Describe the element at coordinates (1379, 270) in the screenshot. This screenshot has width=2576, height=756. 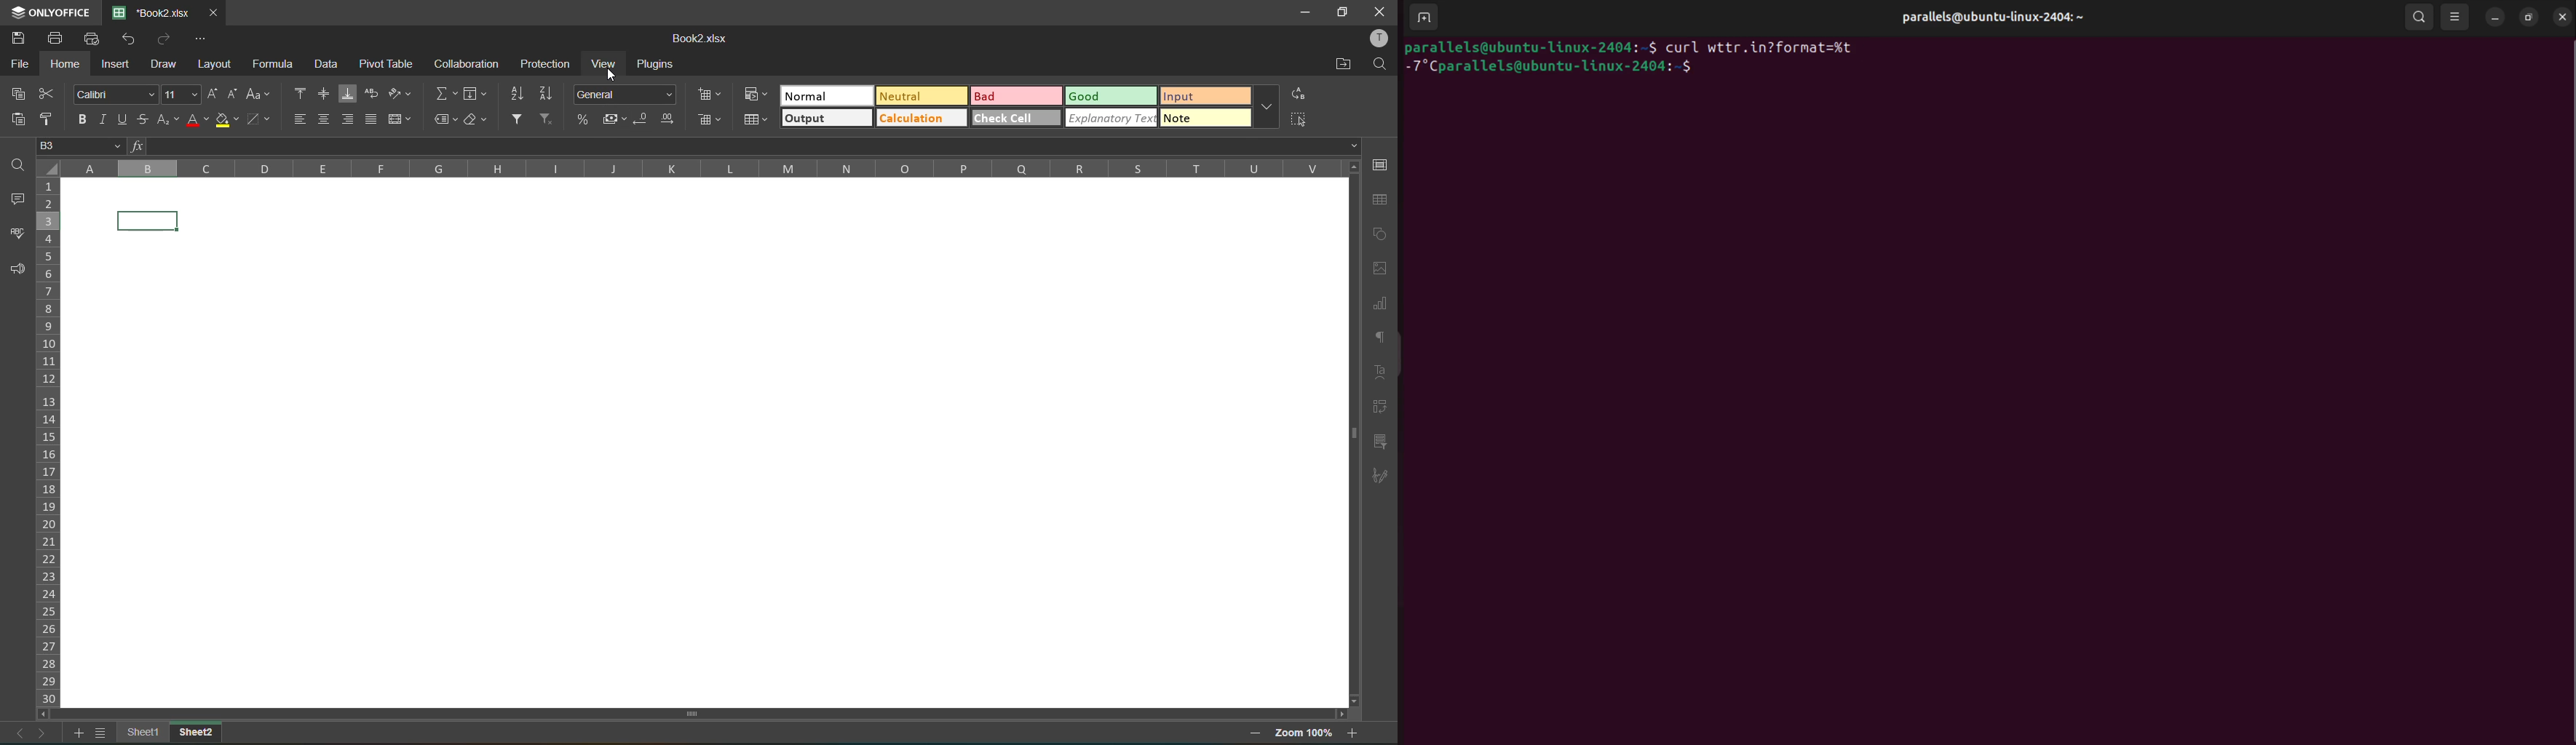
I see `images` at that location.